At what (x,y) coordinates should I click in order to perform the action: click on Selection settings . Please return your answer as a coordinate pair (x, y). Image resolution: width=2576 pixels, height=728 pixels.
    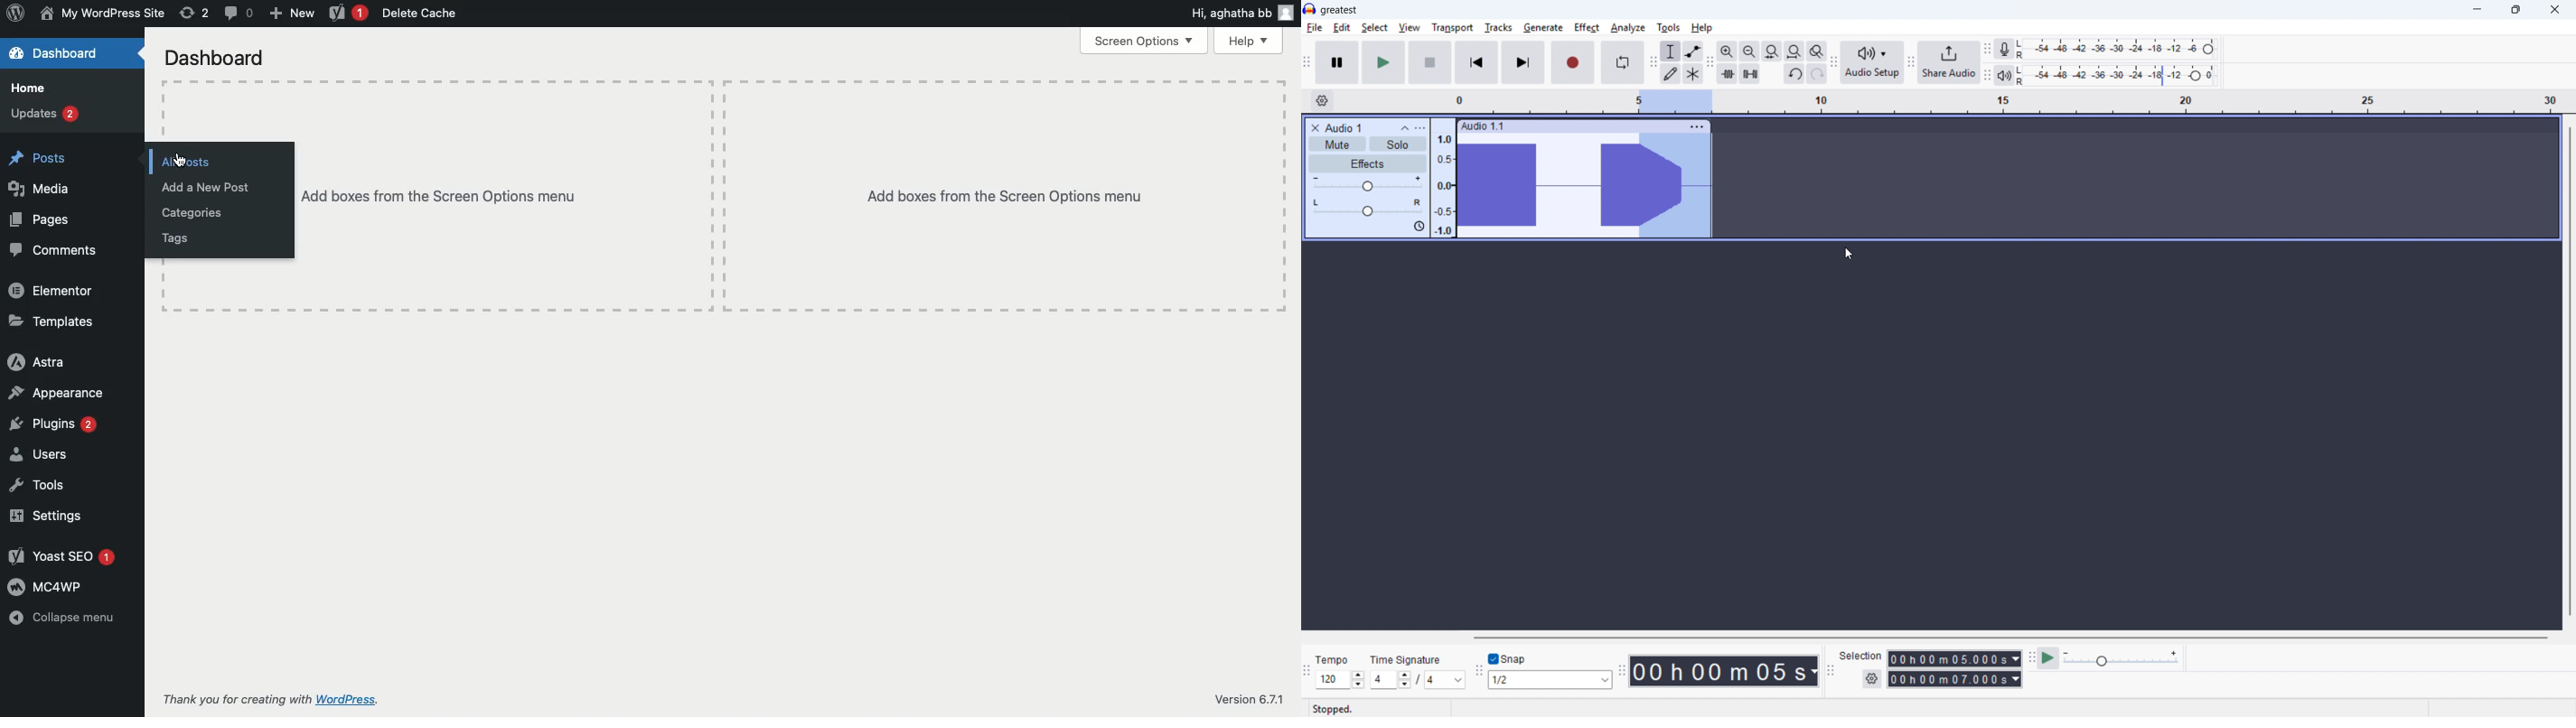
    Looking at the image, I should click on (1873, 678).